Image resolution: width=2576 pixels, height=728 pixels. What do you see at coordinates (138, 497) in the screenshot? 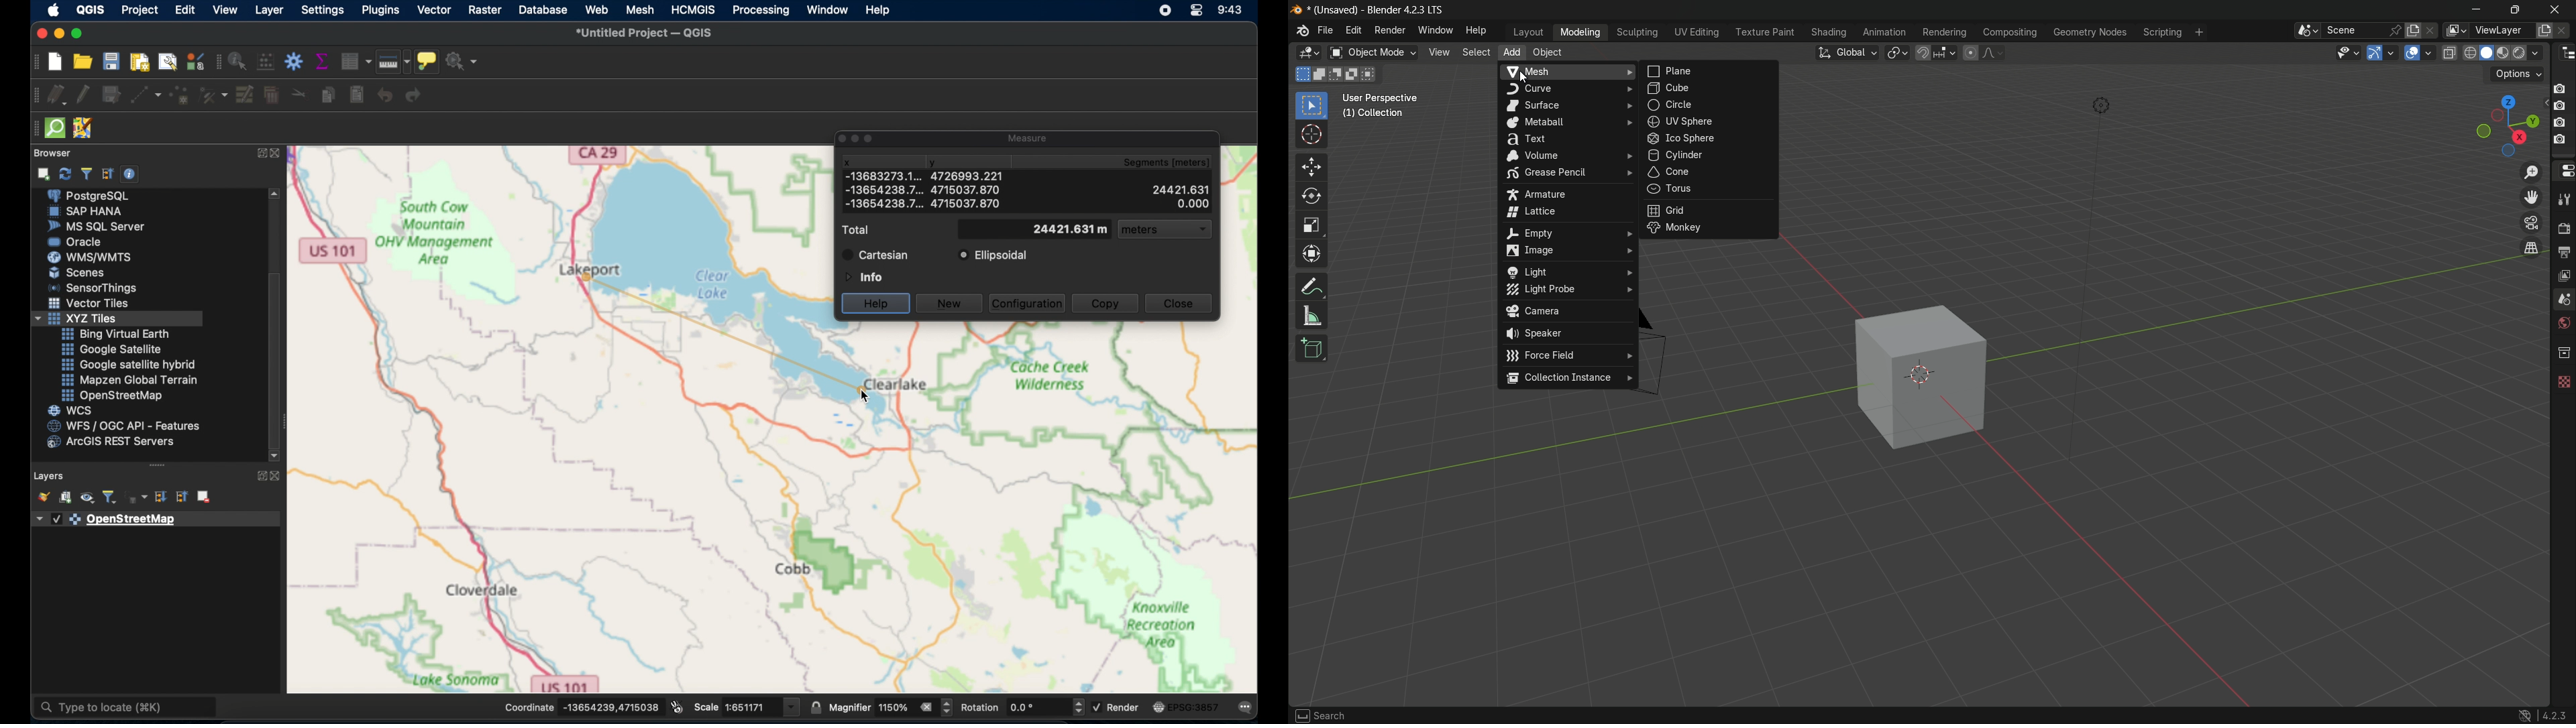
I see `filter legend by expression` at bounding box center [138, 497].